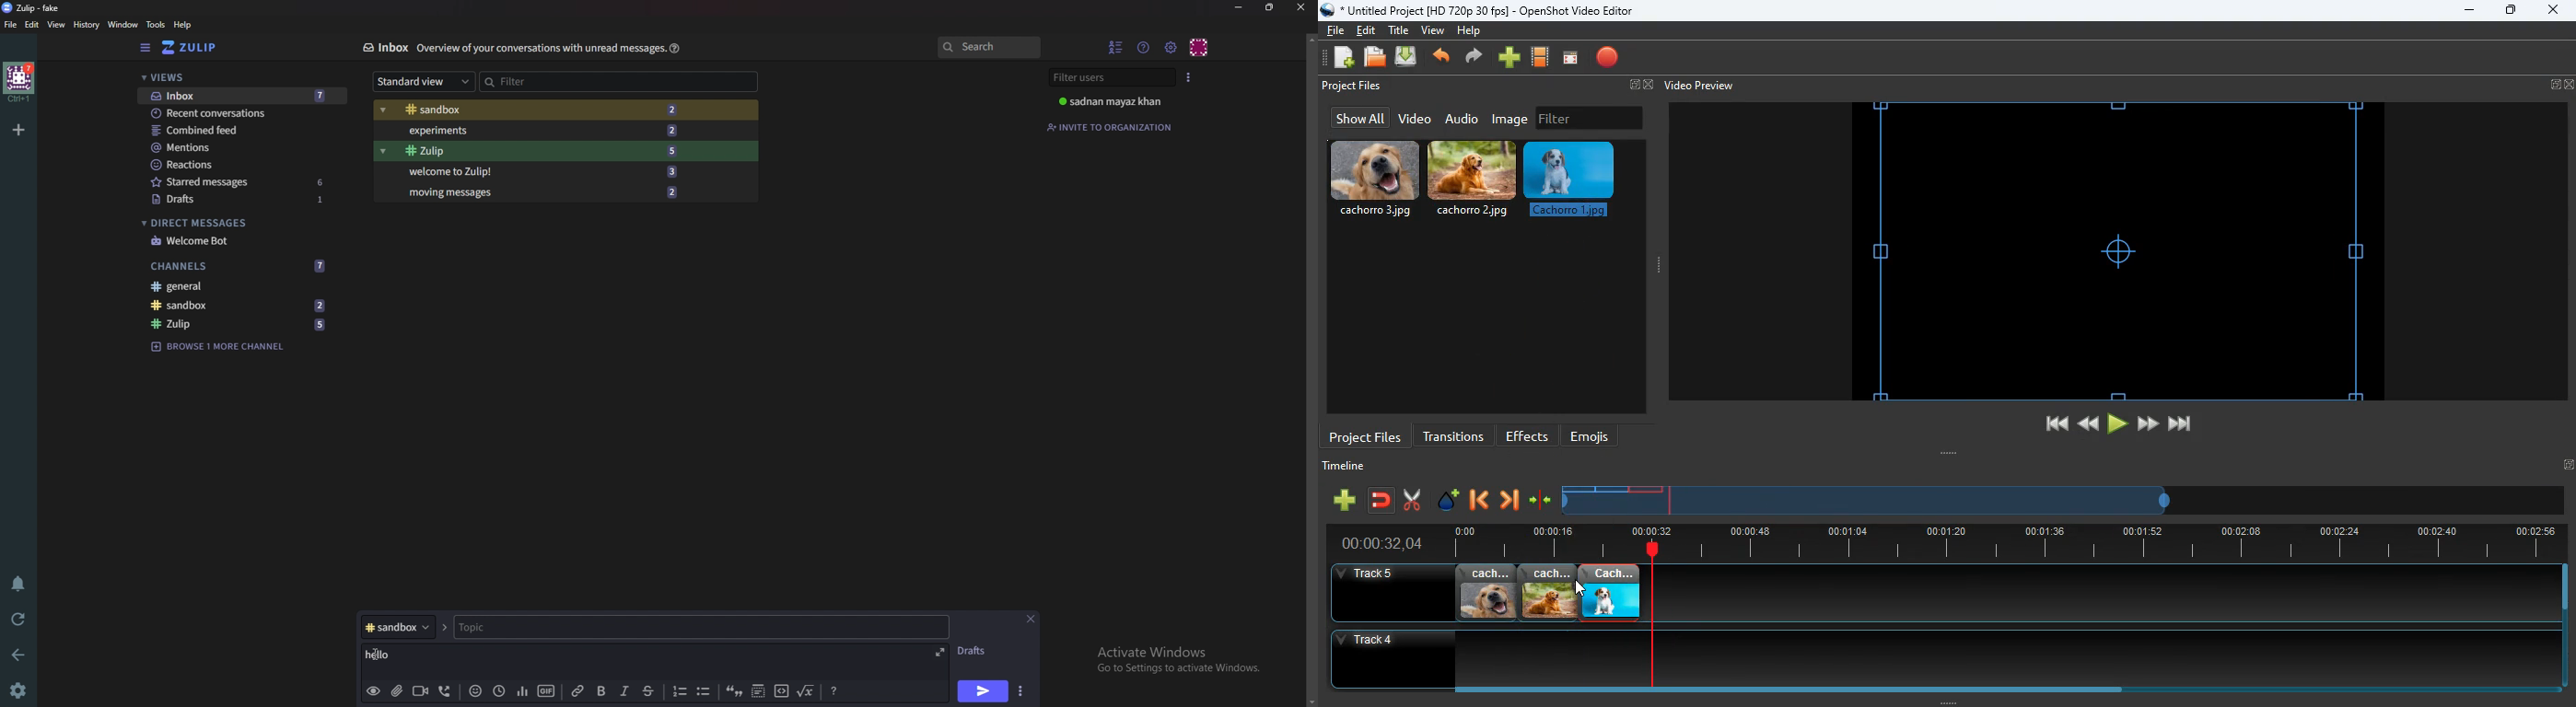 The width and height of the screenshot is (2576, 728). I want to click on 2, so click(323, 305).